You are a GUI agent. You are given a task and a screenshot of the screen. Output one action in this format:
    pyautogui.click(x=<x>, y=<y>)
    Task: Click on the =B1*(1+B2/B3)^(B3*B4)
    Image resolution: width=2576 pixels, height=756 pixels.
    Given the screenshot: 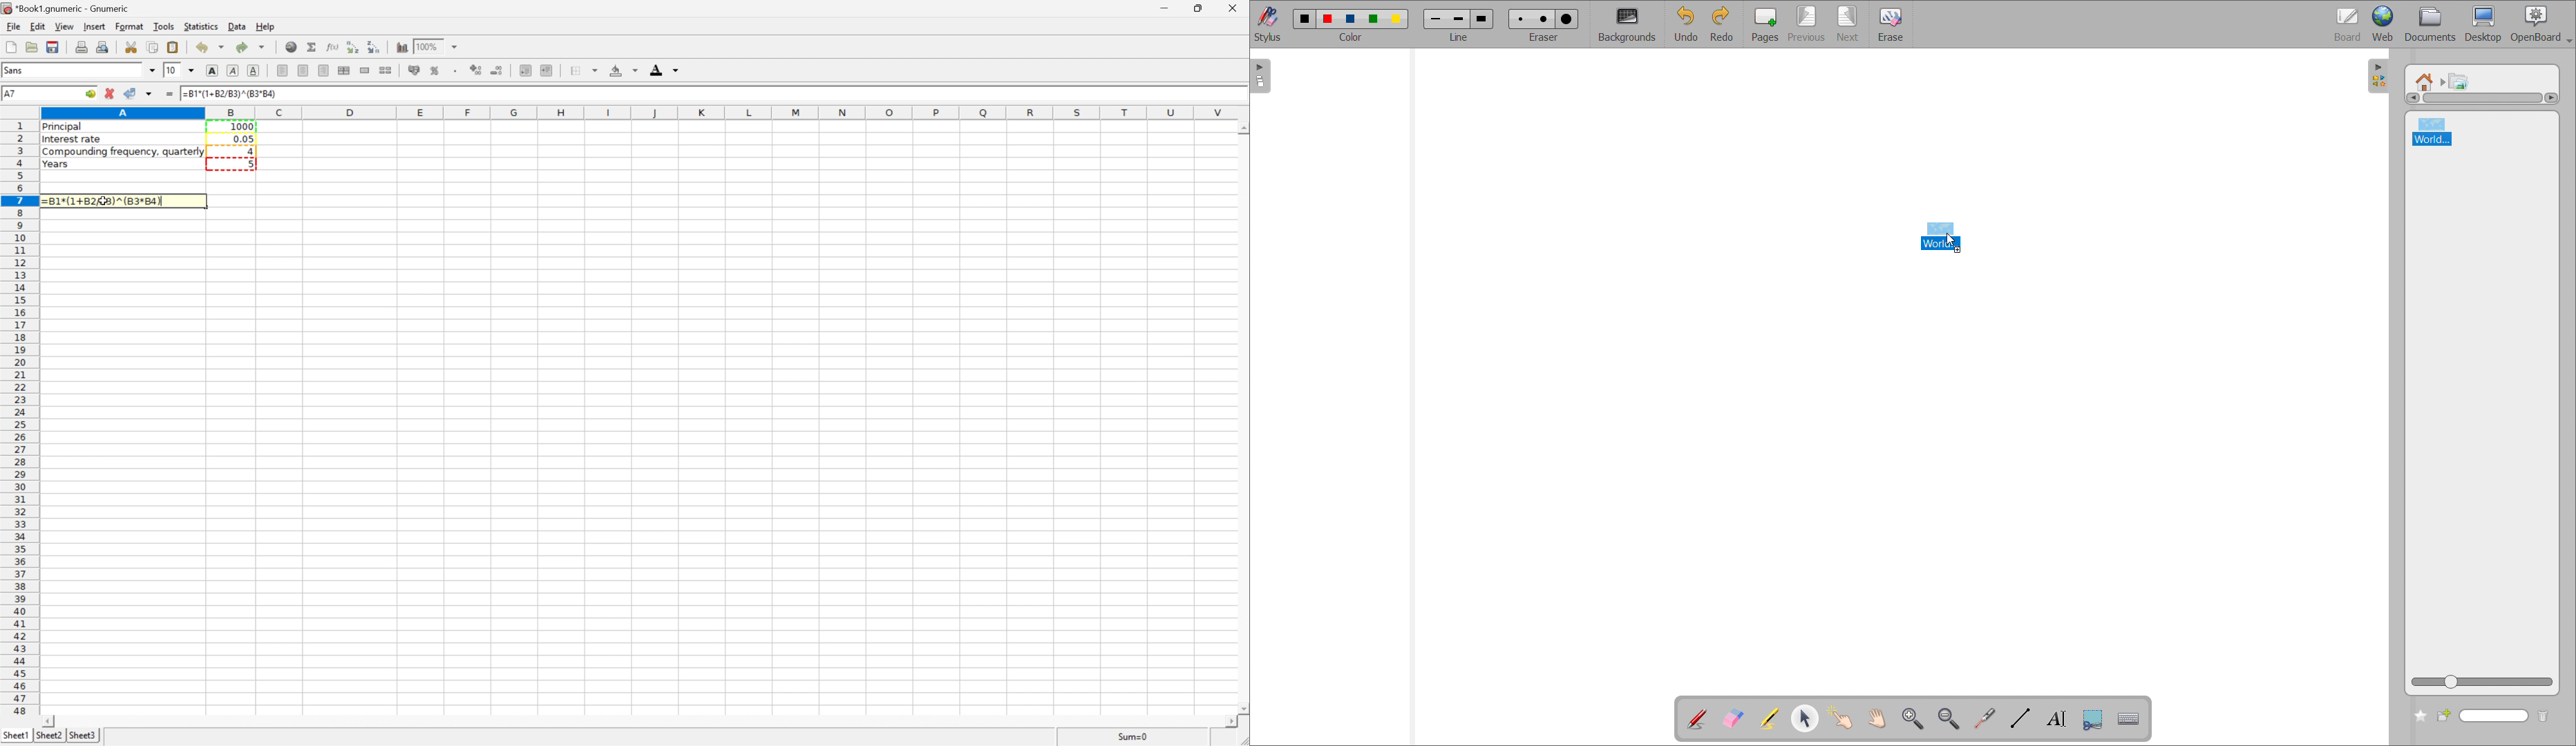 What is the action you would take?
    pyautogui.click(x=108, y=201)
    